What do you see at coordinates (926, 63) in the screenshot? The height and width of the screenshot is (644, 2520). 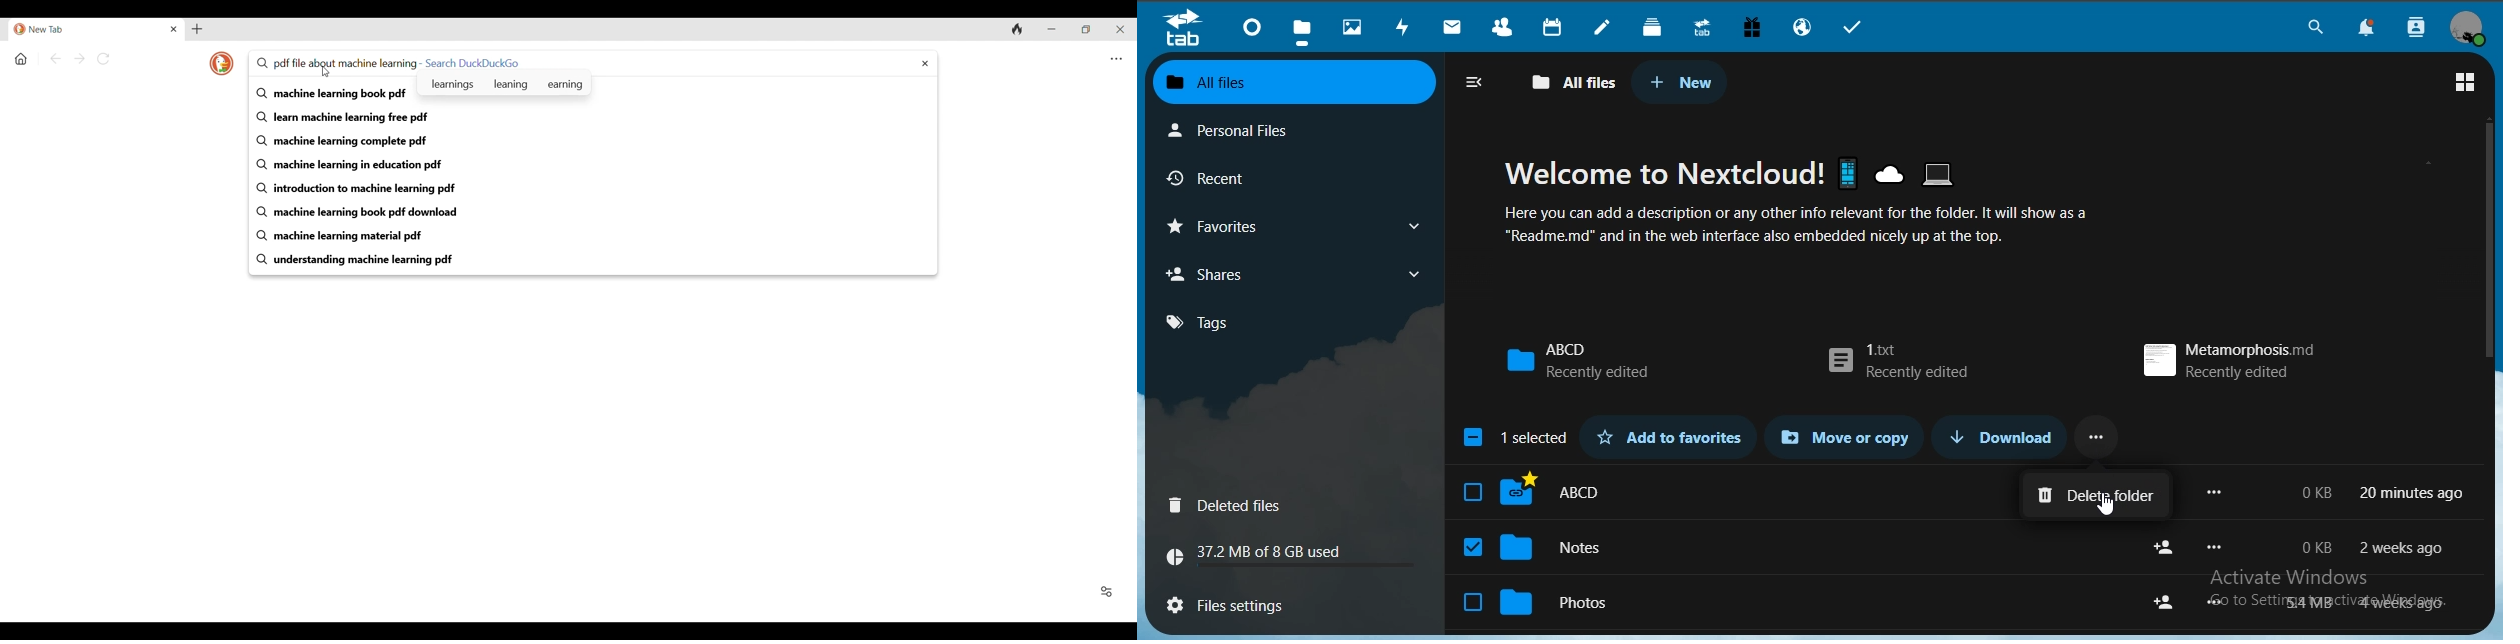 I see `Delete current search` at bounding box center [926, 63].